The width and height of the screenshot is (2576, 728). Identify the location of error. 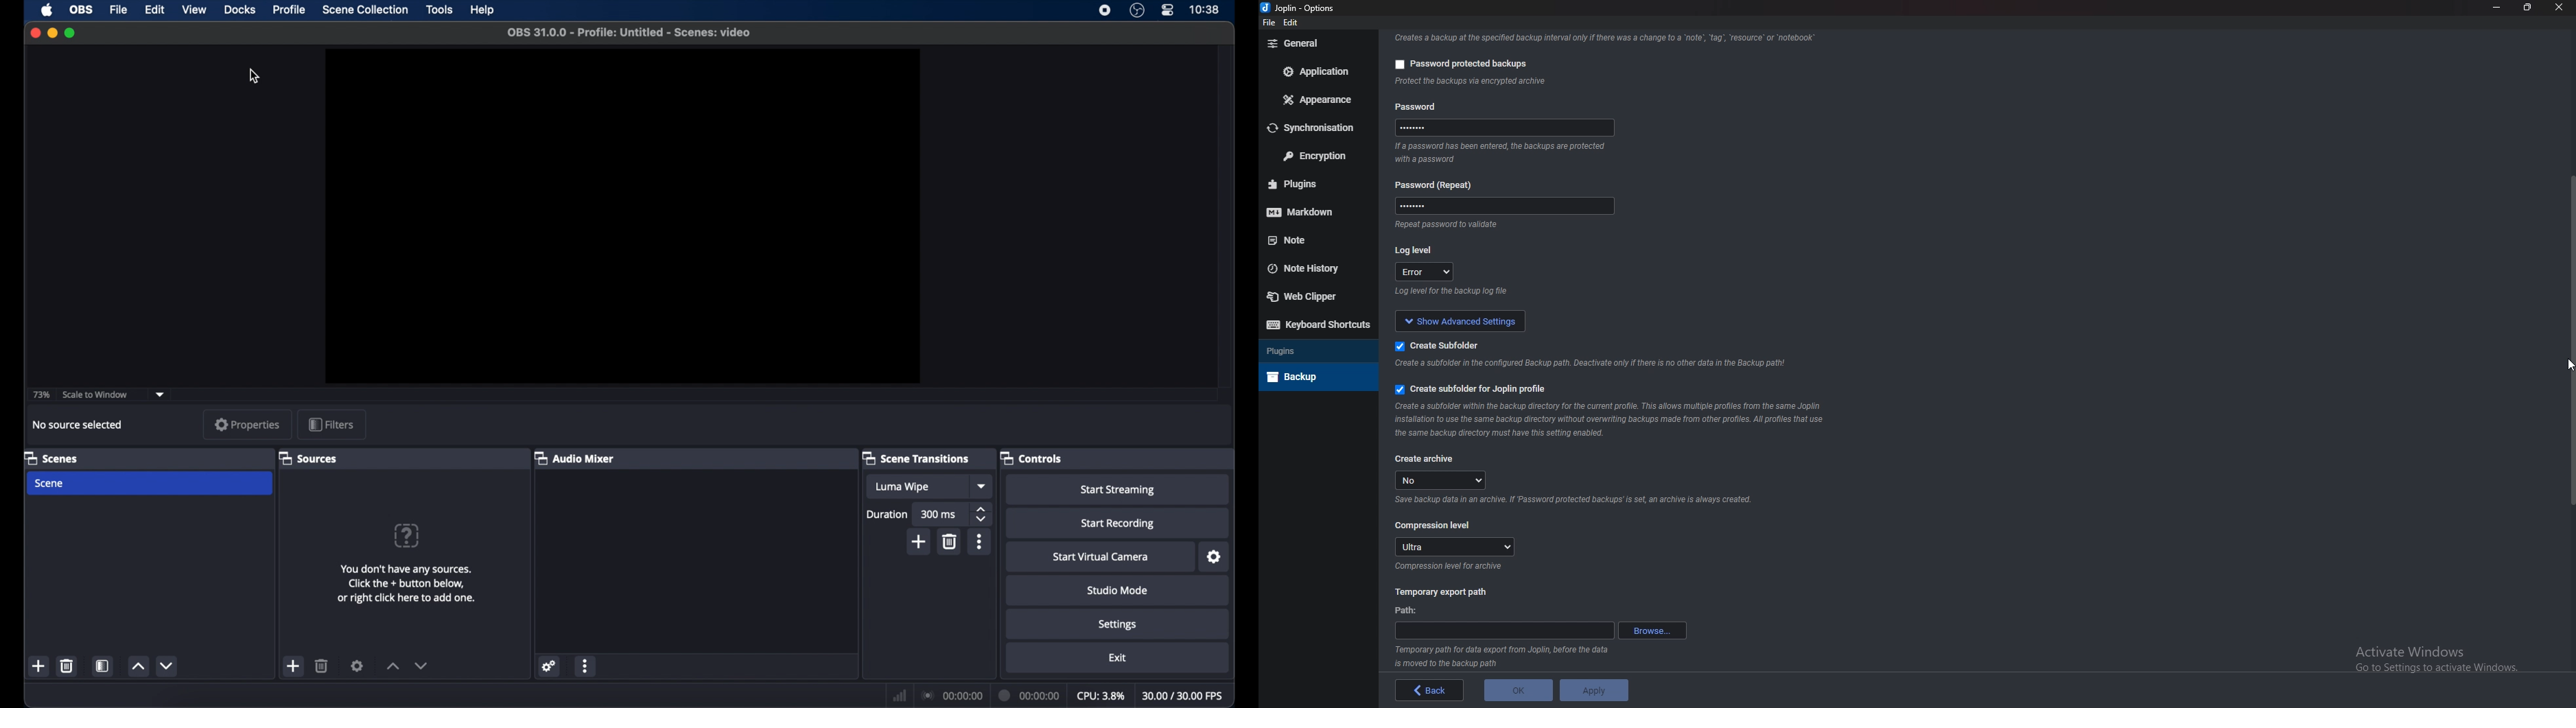
(1426, 273).